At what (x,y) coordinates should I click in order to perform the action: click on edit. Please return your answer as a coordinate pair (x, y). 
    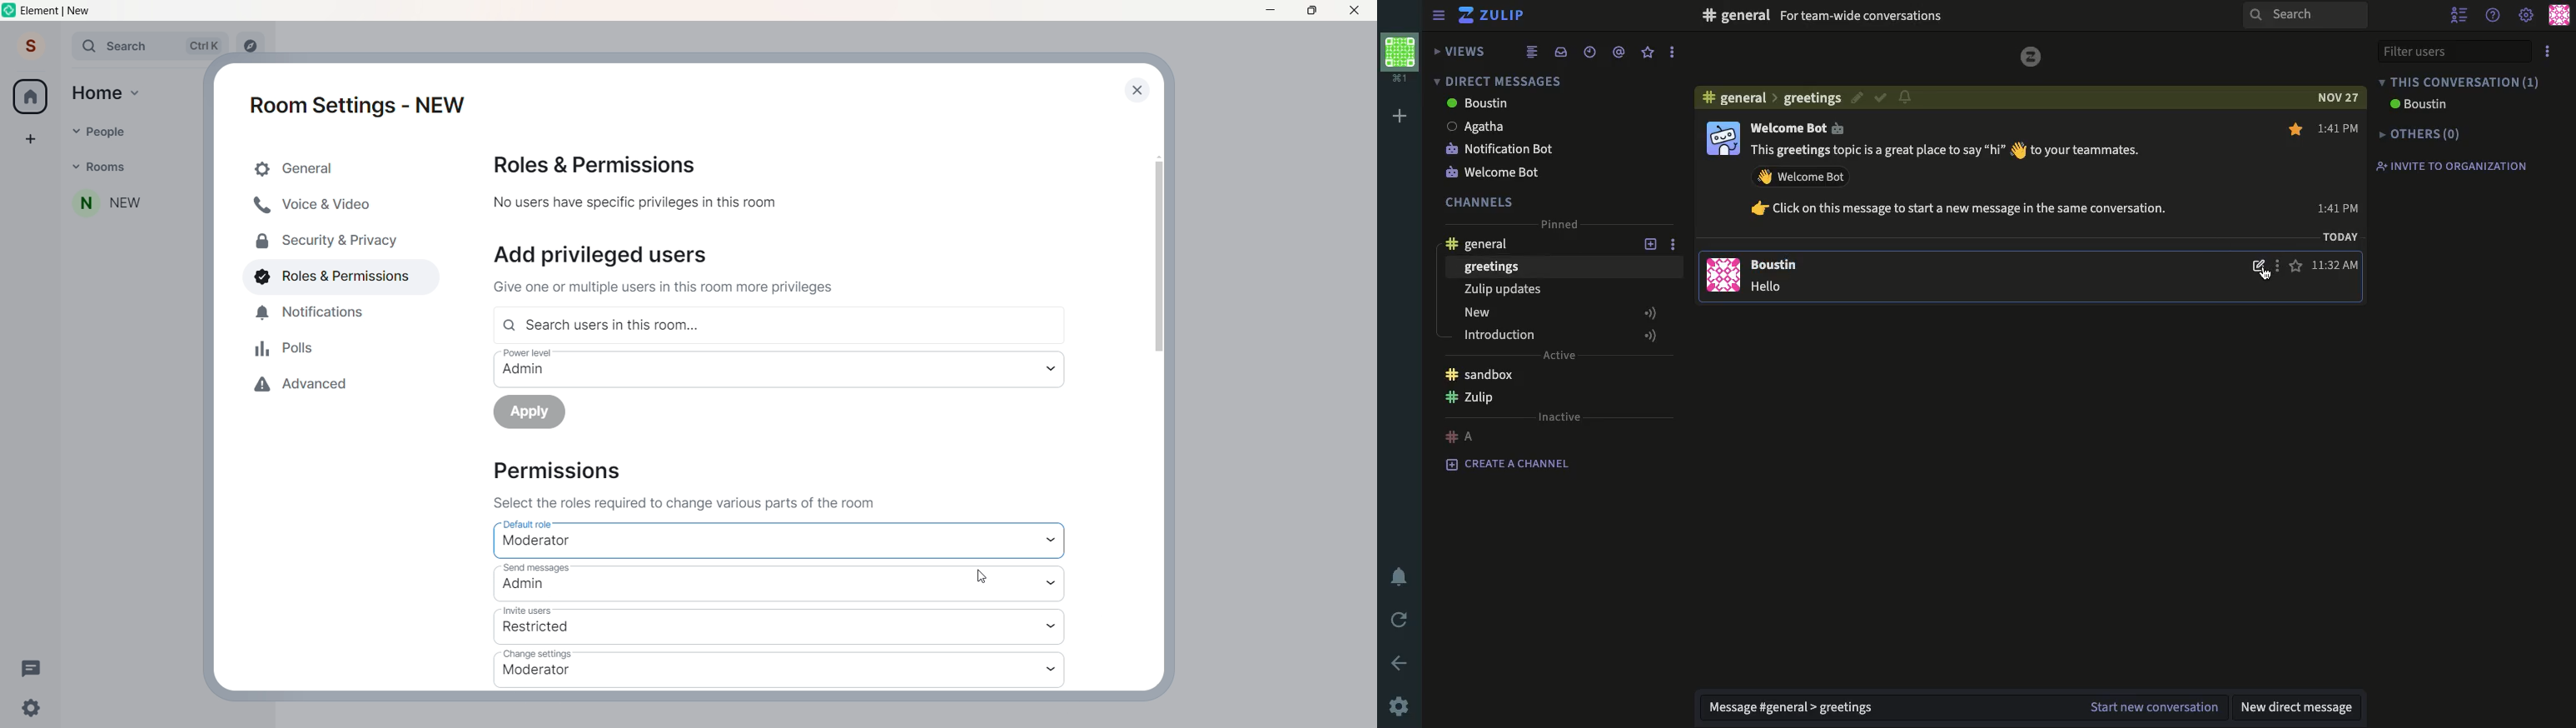
    Looking at the image, I should click on (2256, 269).